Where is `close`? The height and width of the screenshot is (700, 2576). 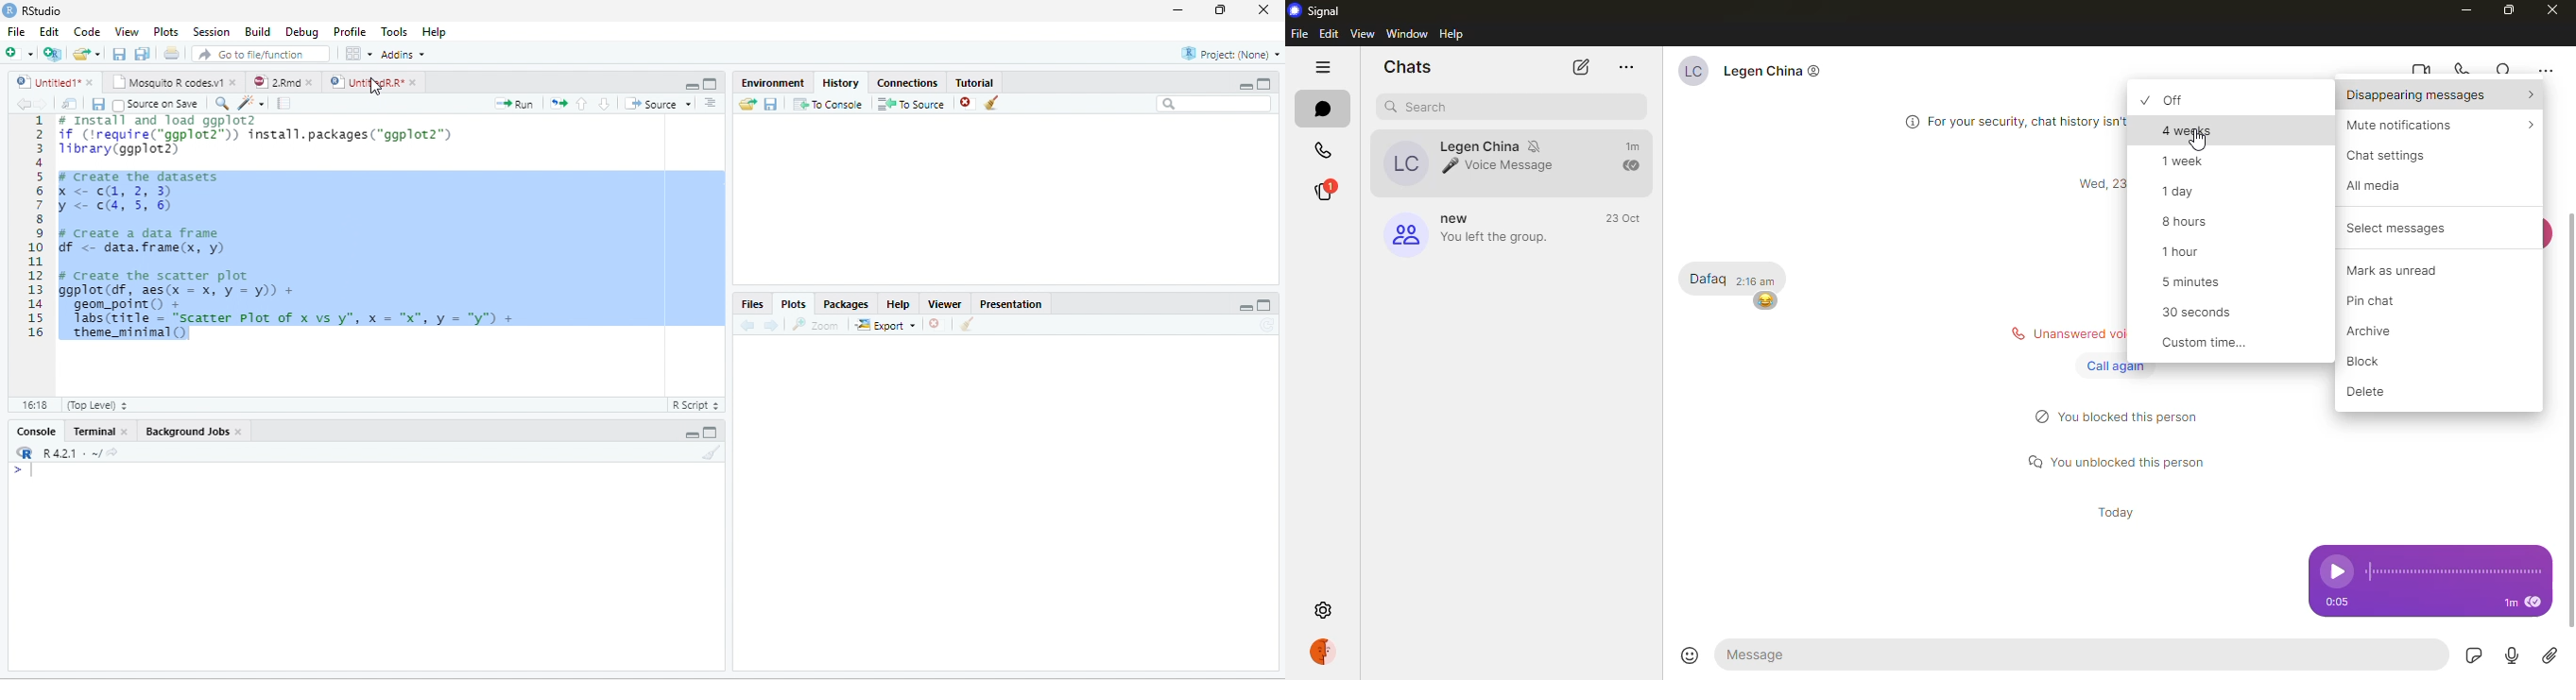
close is located at coordinates (309, 82).